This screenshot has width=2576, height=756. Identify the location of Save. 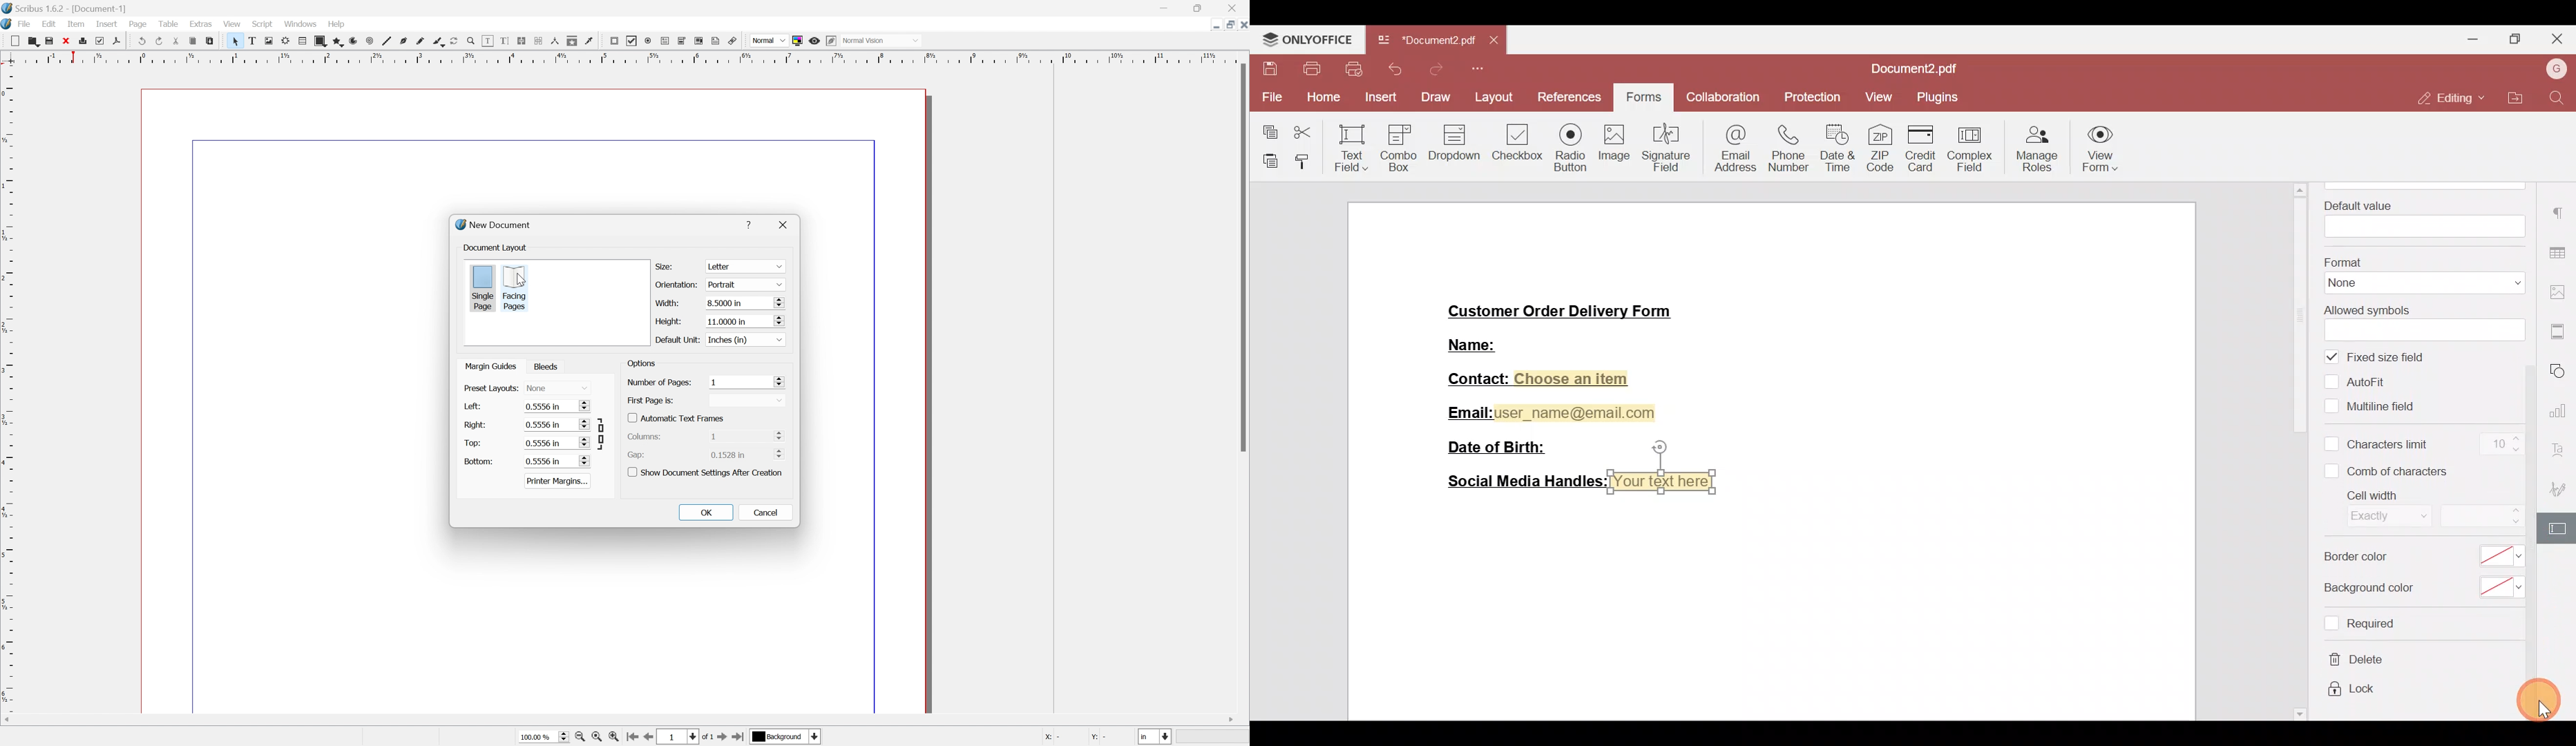
(52, 41).